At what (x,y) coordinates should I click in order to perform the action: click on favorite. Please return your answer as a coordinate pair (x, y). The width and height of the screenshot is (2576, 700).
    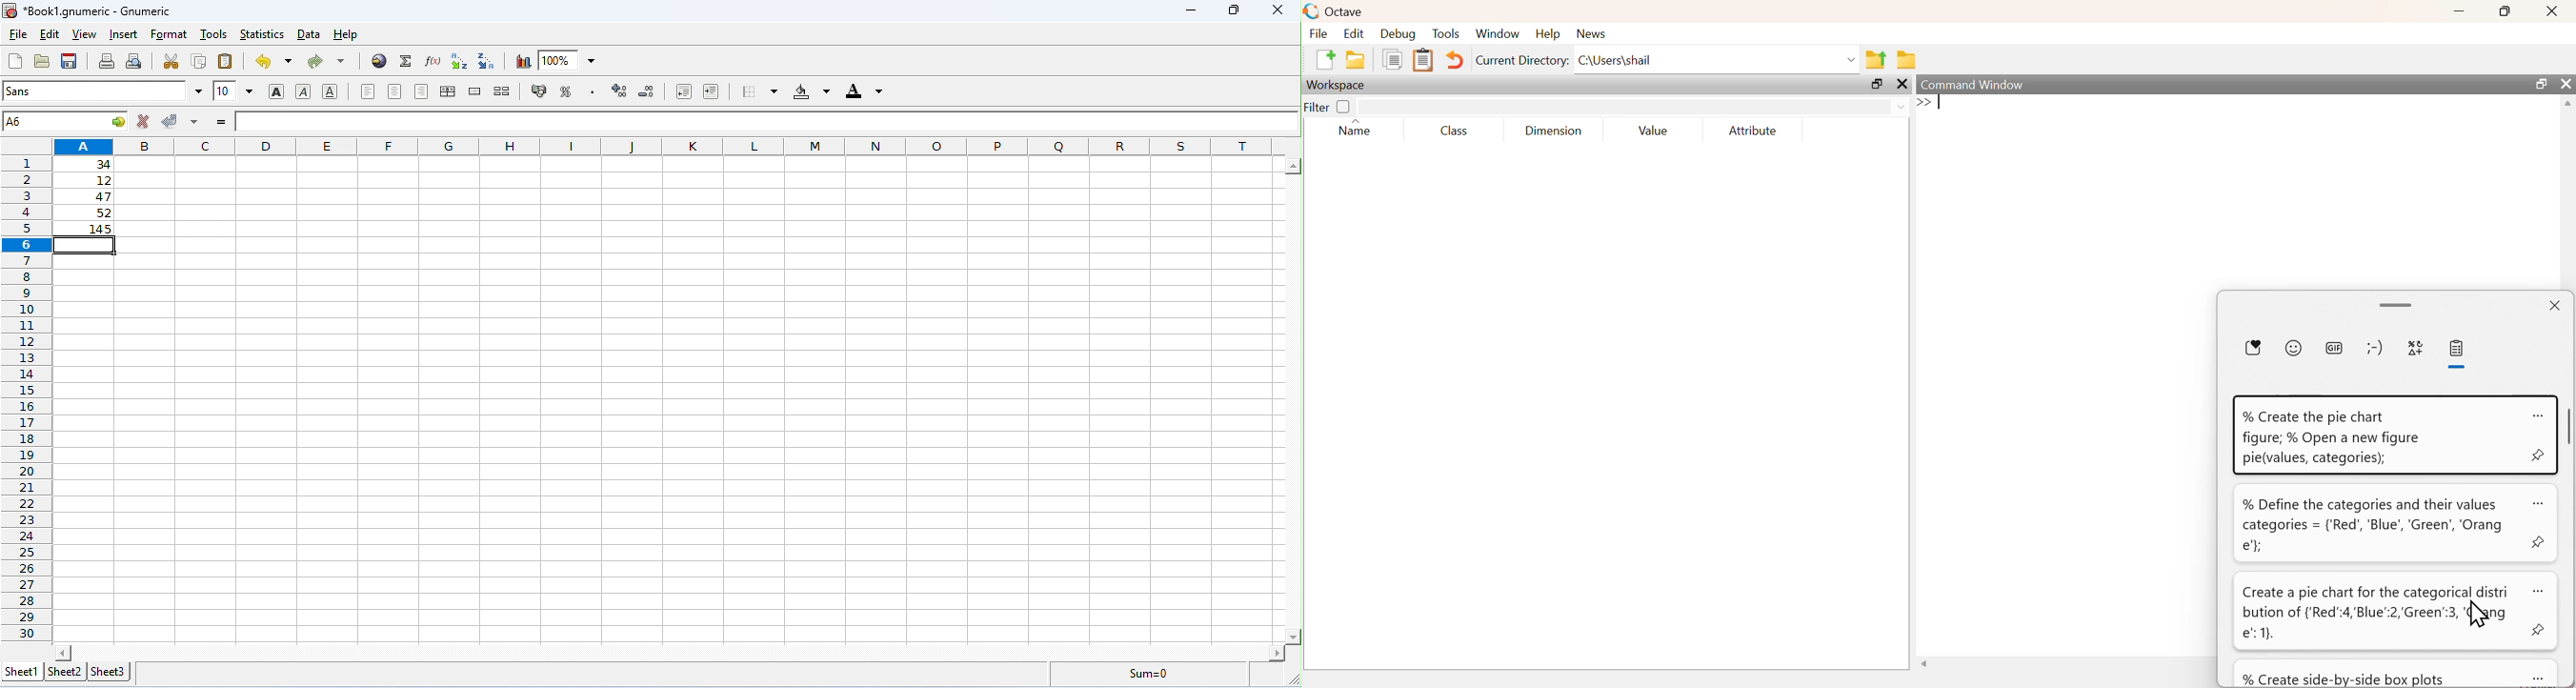
    Looking at the image, I should click on (2252, 347).